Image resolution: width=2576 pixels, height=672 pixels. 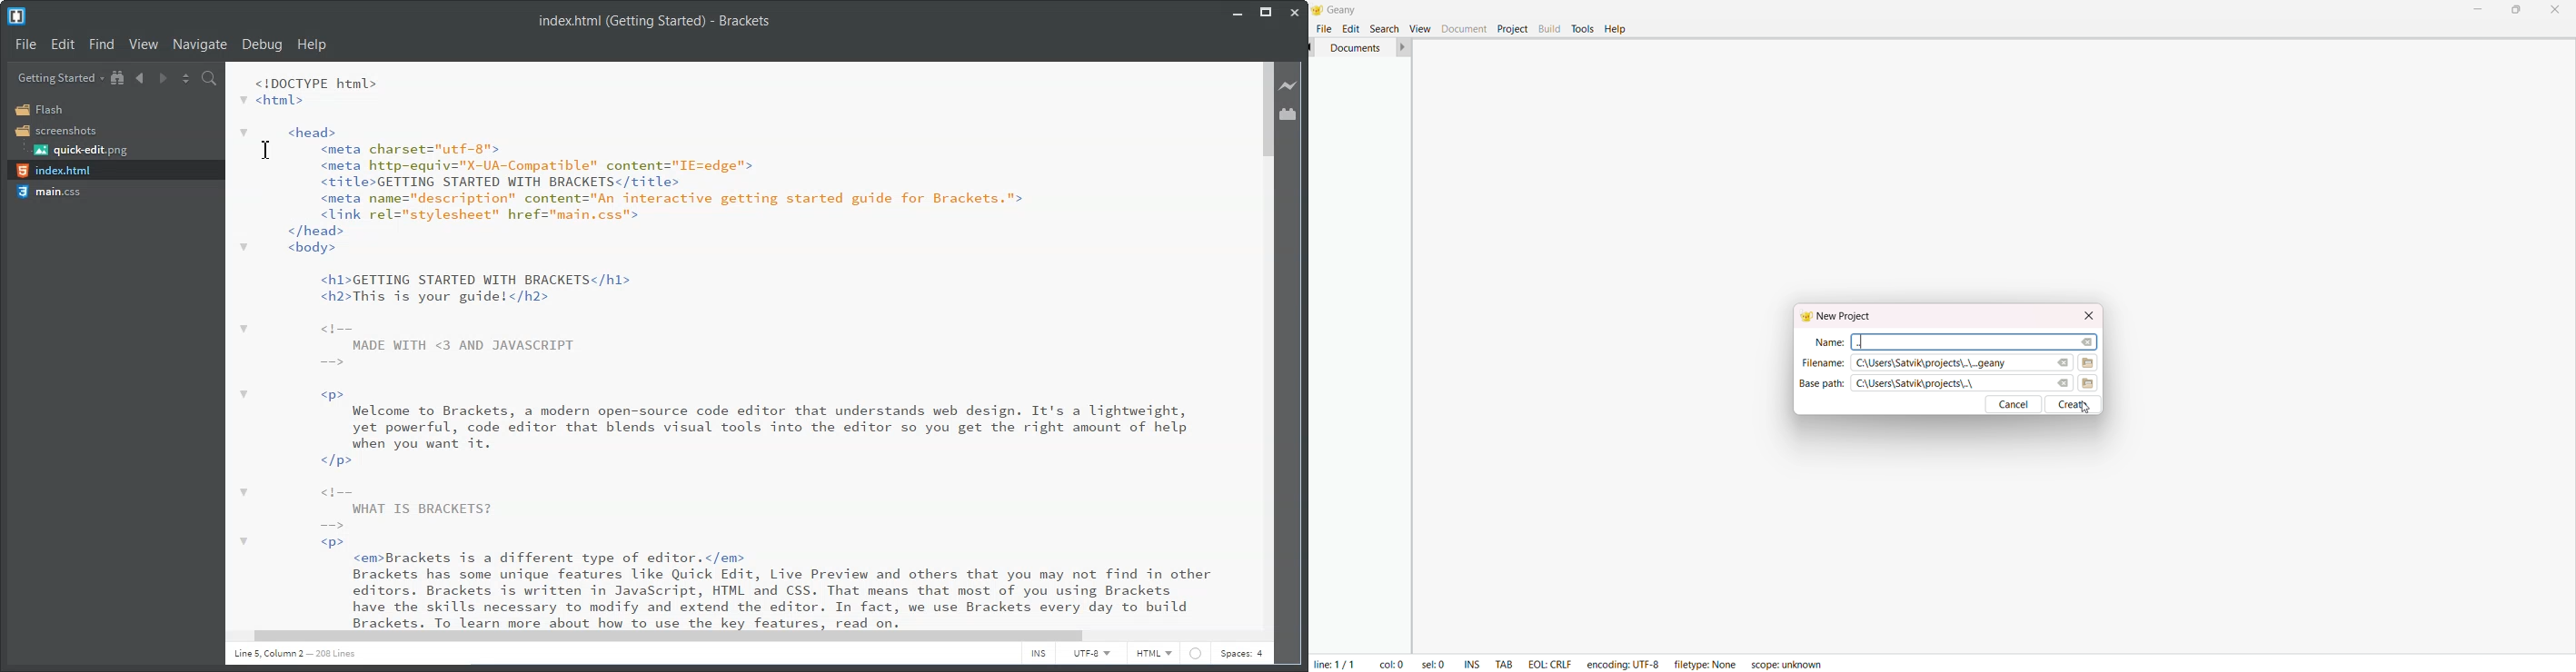 I want to click on UTF-8, so click(x=1091, y=654).